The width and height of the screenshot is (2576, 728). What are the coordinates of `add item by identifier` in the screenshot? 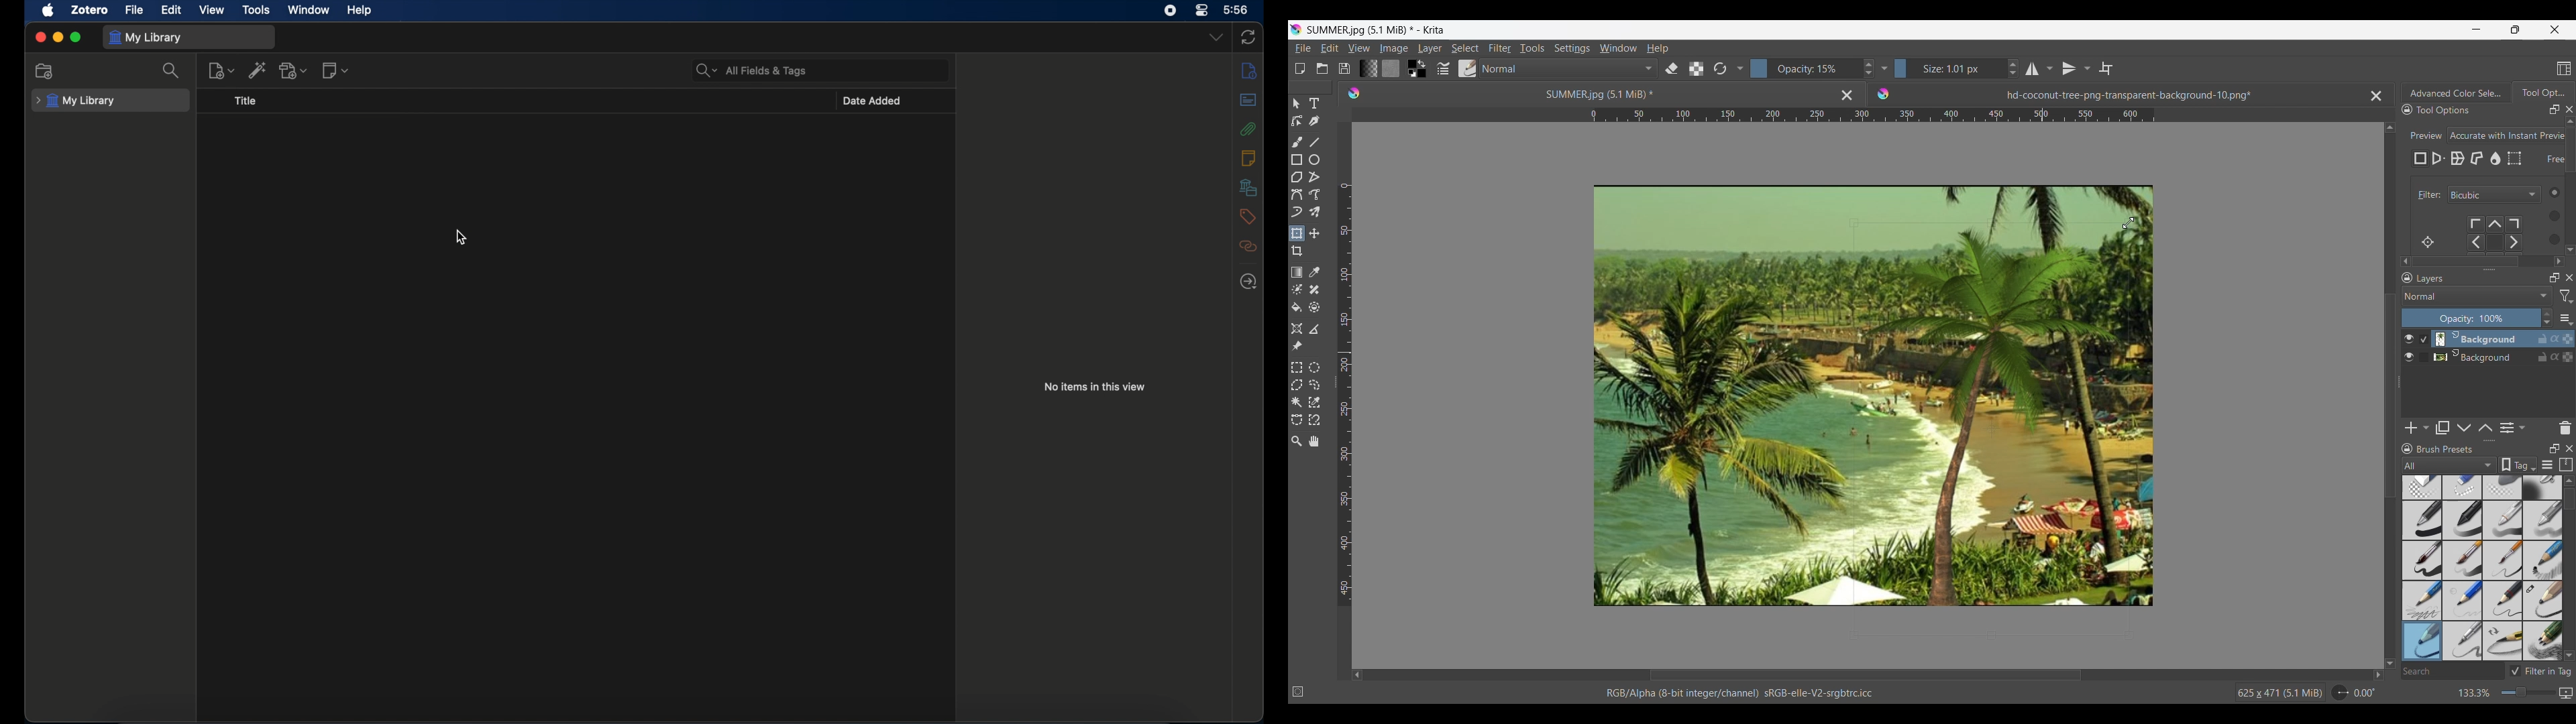 It's located at (259, 70).